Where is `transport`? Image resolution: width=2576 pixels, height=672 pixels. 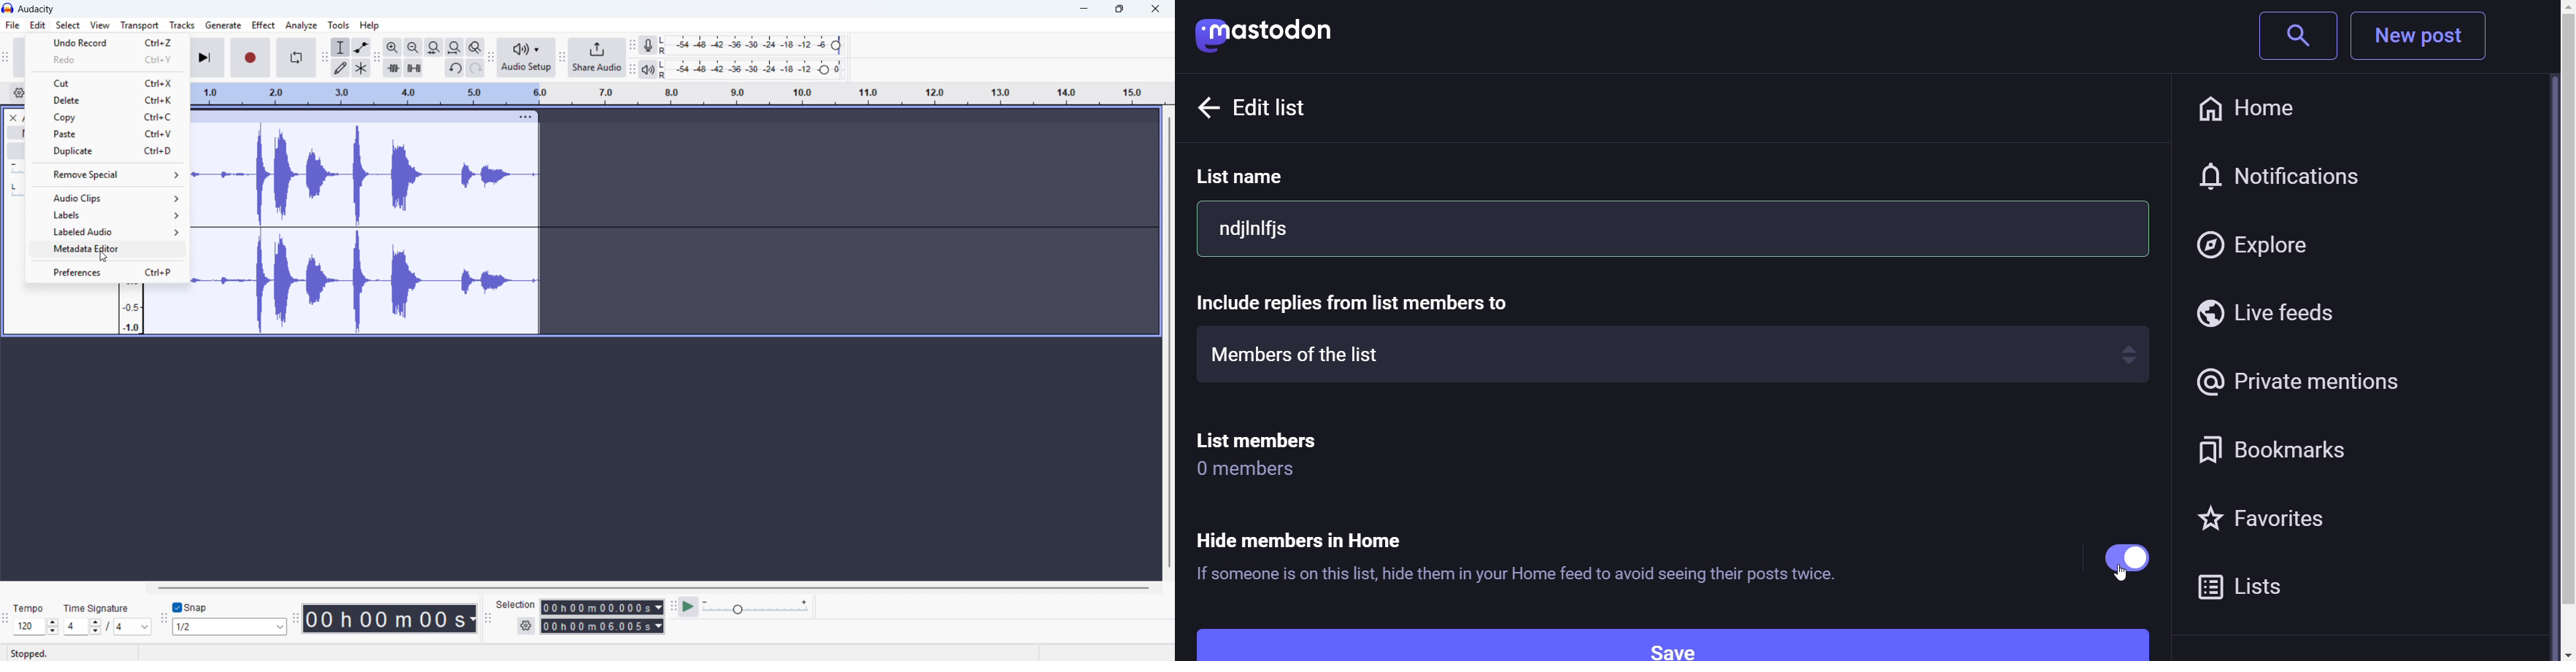 transport is located at coordinates (140, 26).